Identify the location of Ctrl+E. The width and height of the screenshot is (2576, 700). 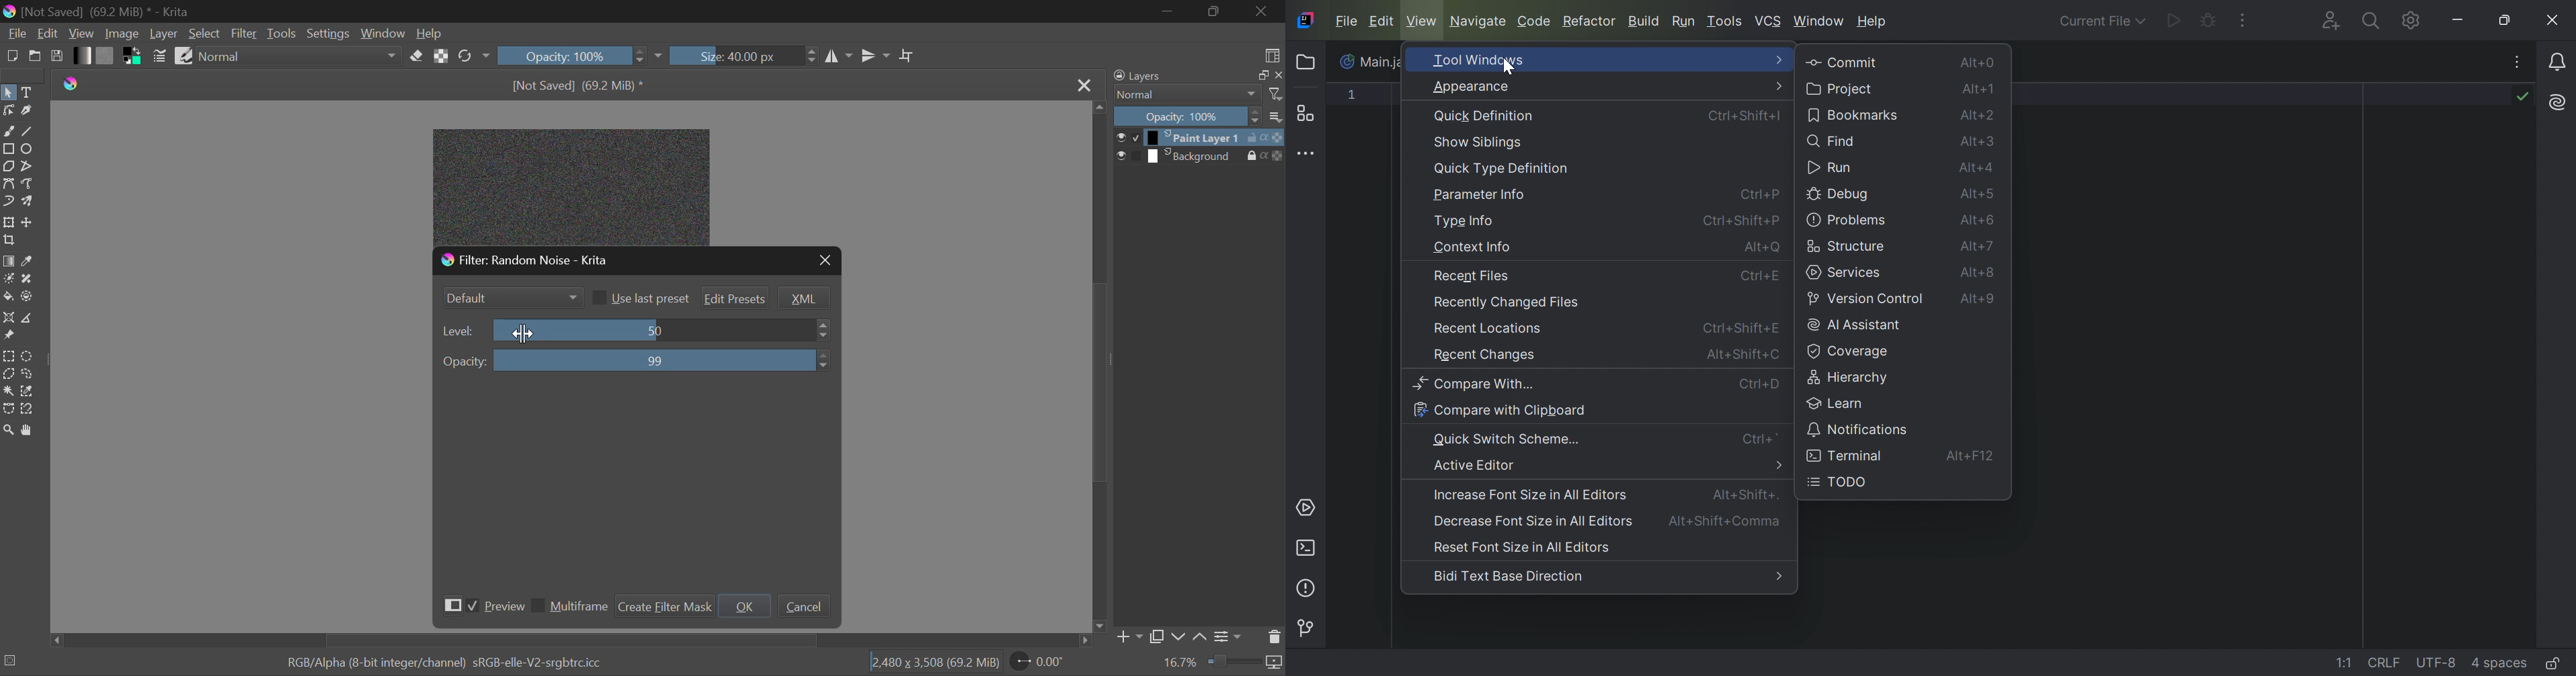
(1761, 278).